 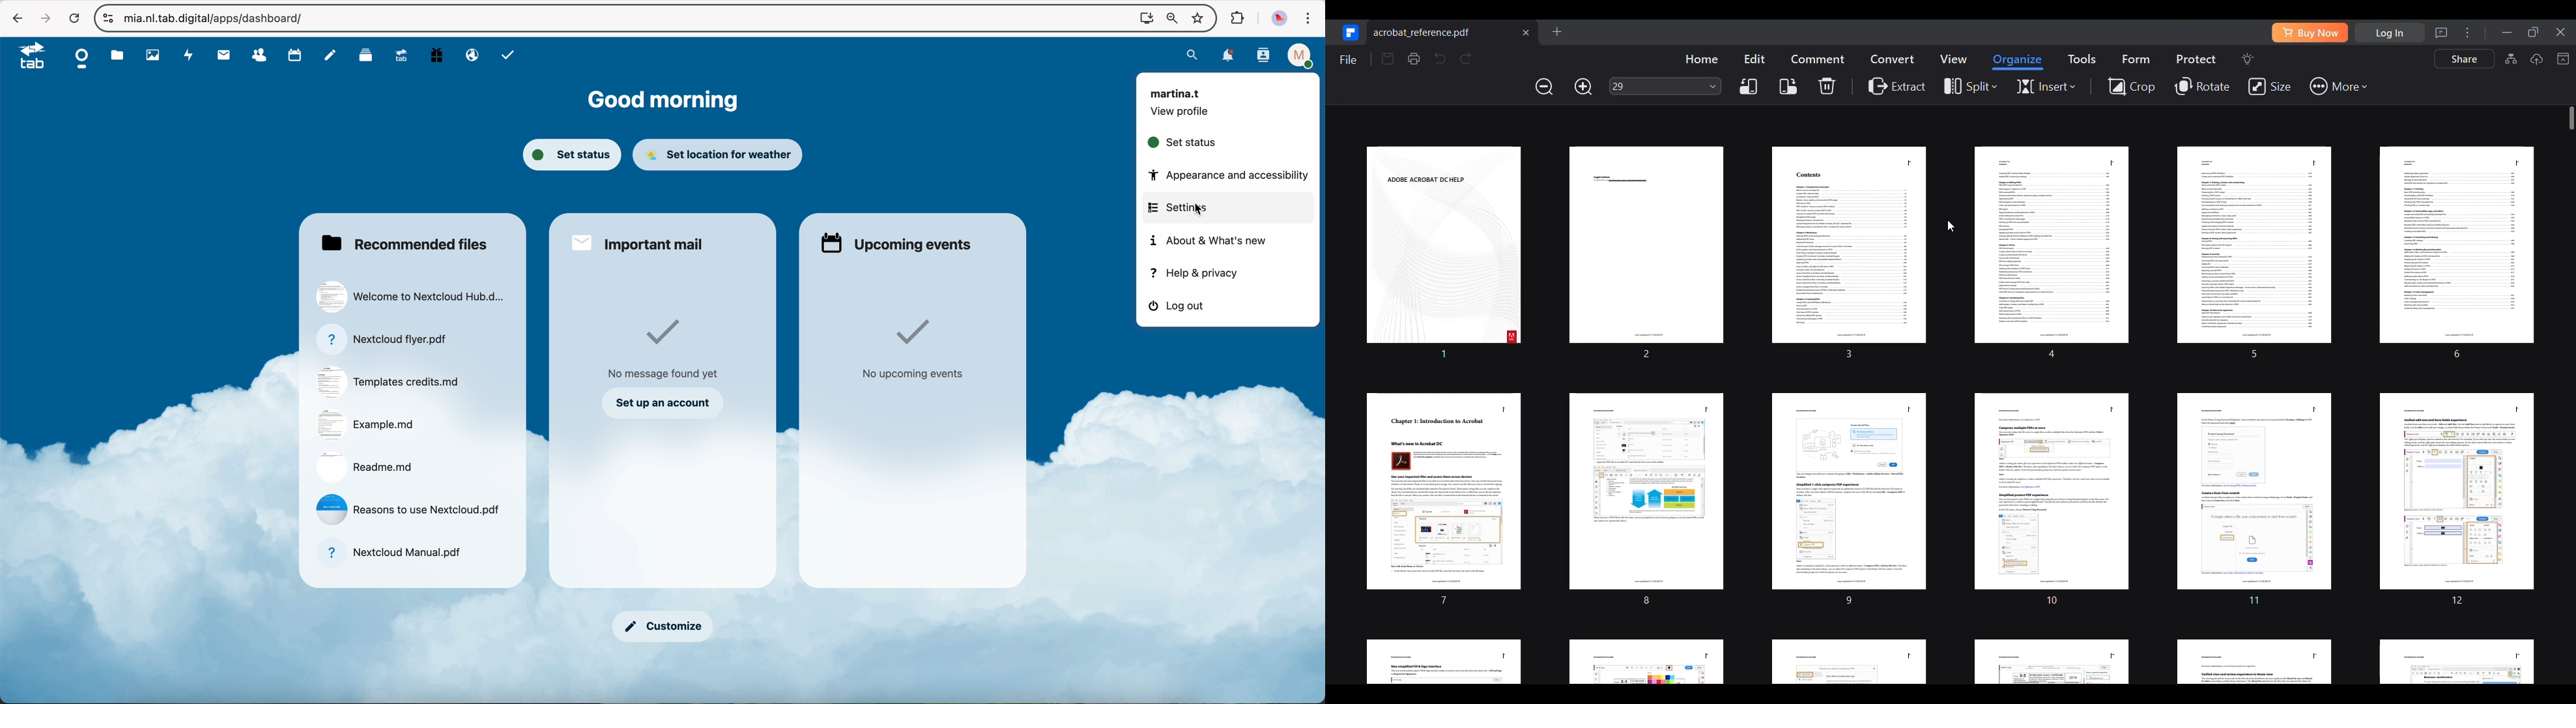 What do you see at coordinates (721, 155) in the screenshot?
I see `set location for weather` at bounding box center [721, 155].